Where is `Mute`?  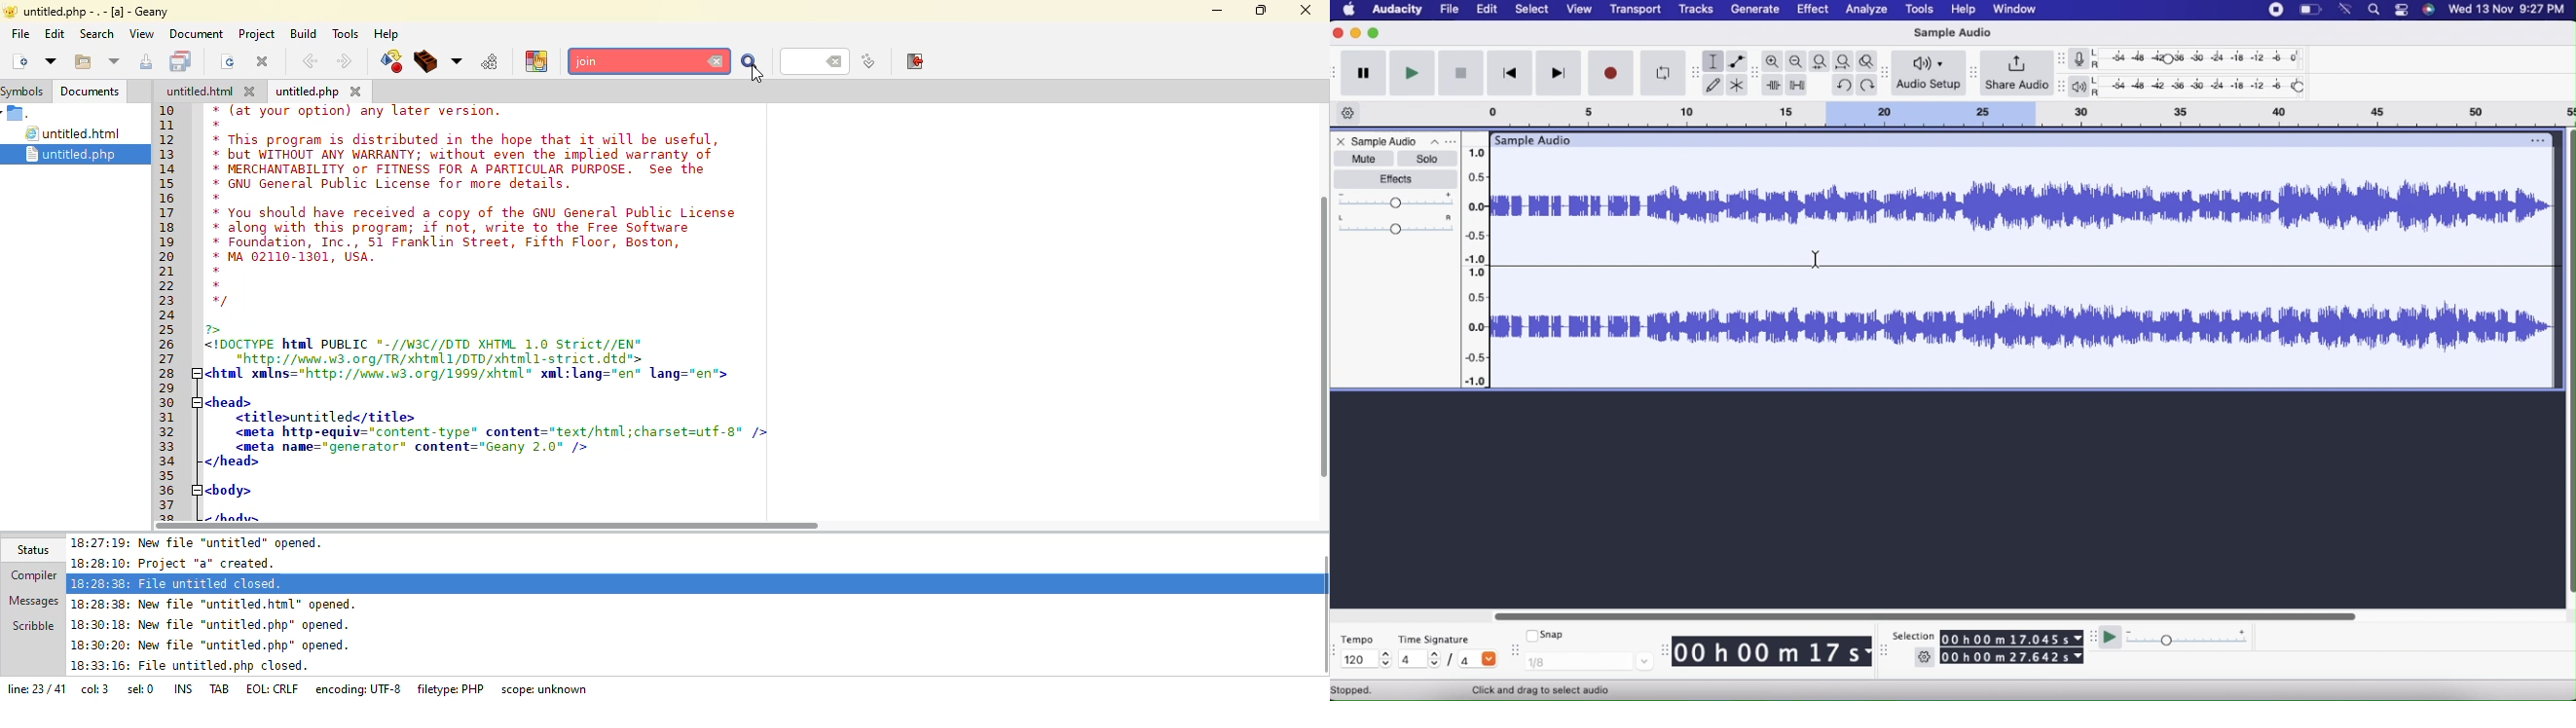 Mute is located at coordinates (1363, 158).